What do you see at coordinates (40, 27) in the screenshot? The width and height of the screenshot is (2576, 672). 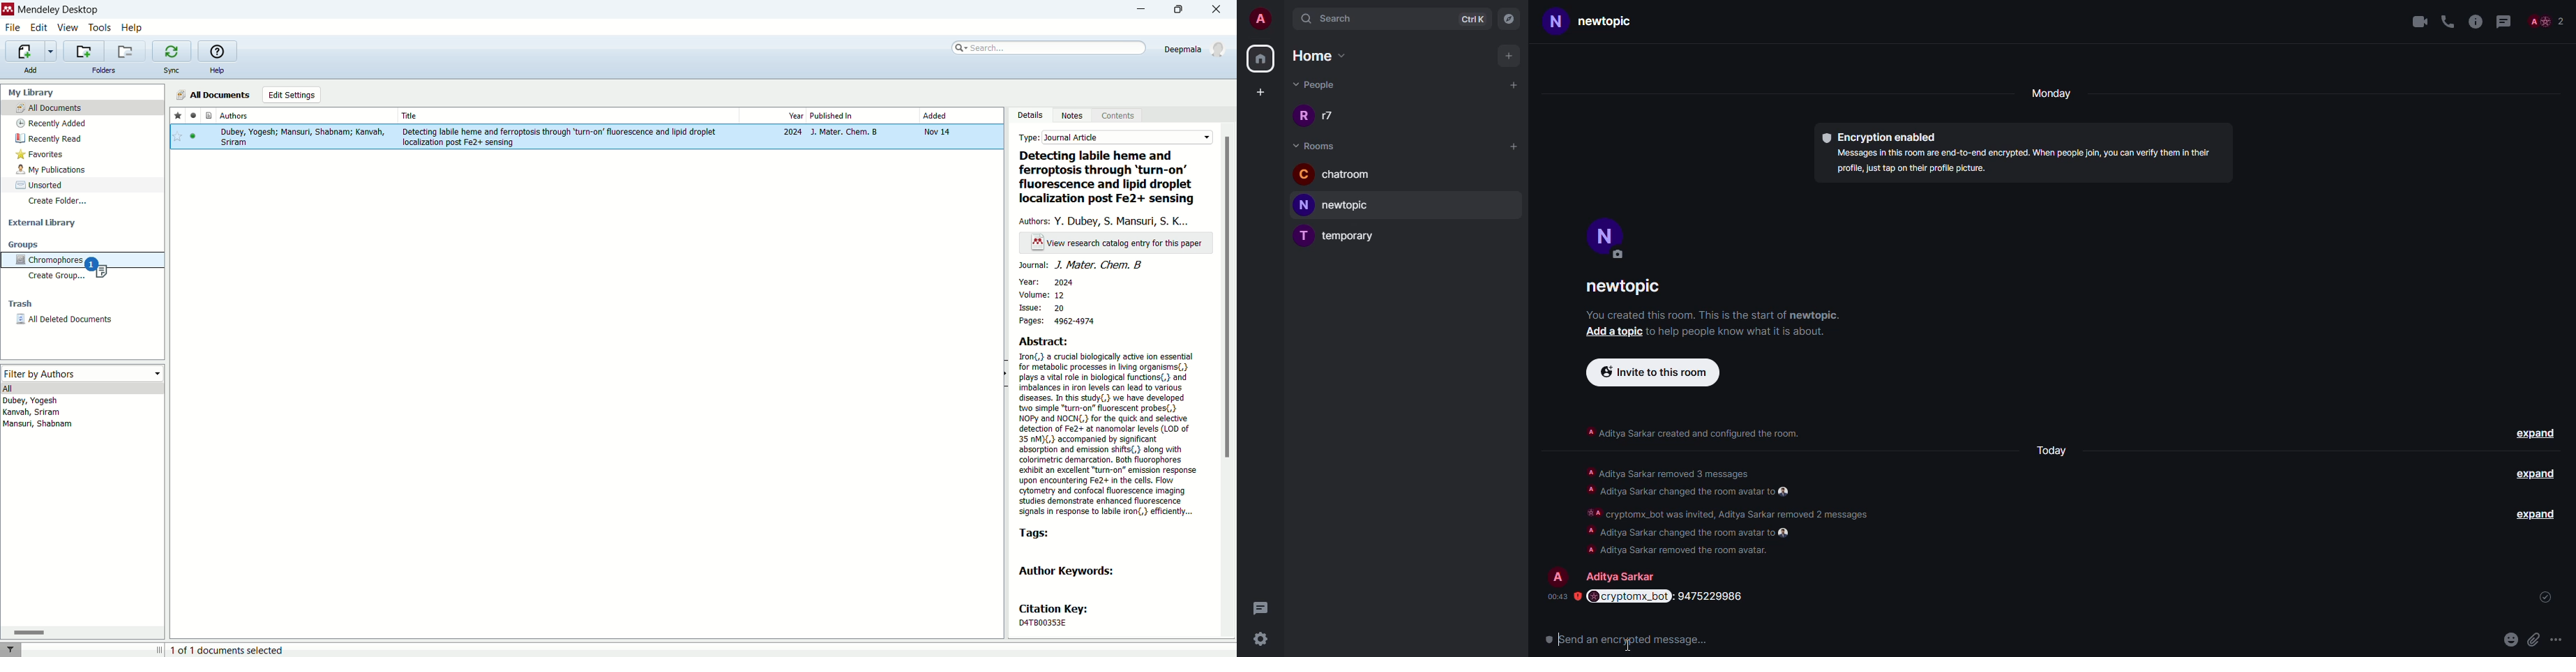 I see `edit` at bounding box center [40, 27].